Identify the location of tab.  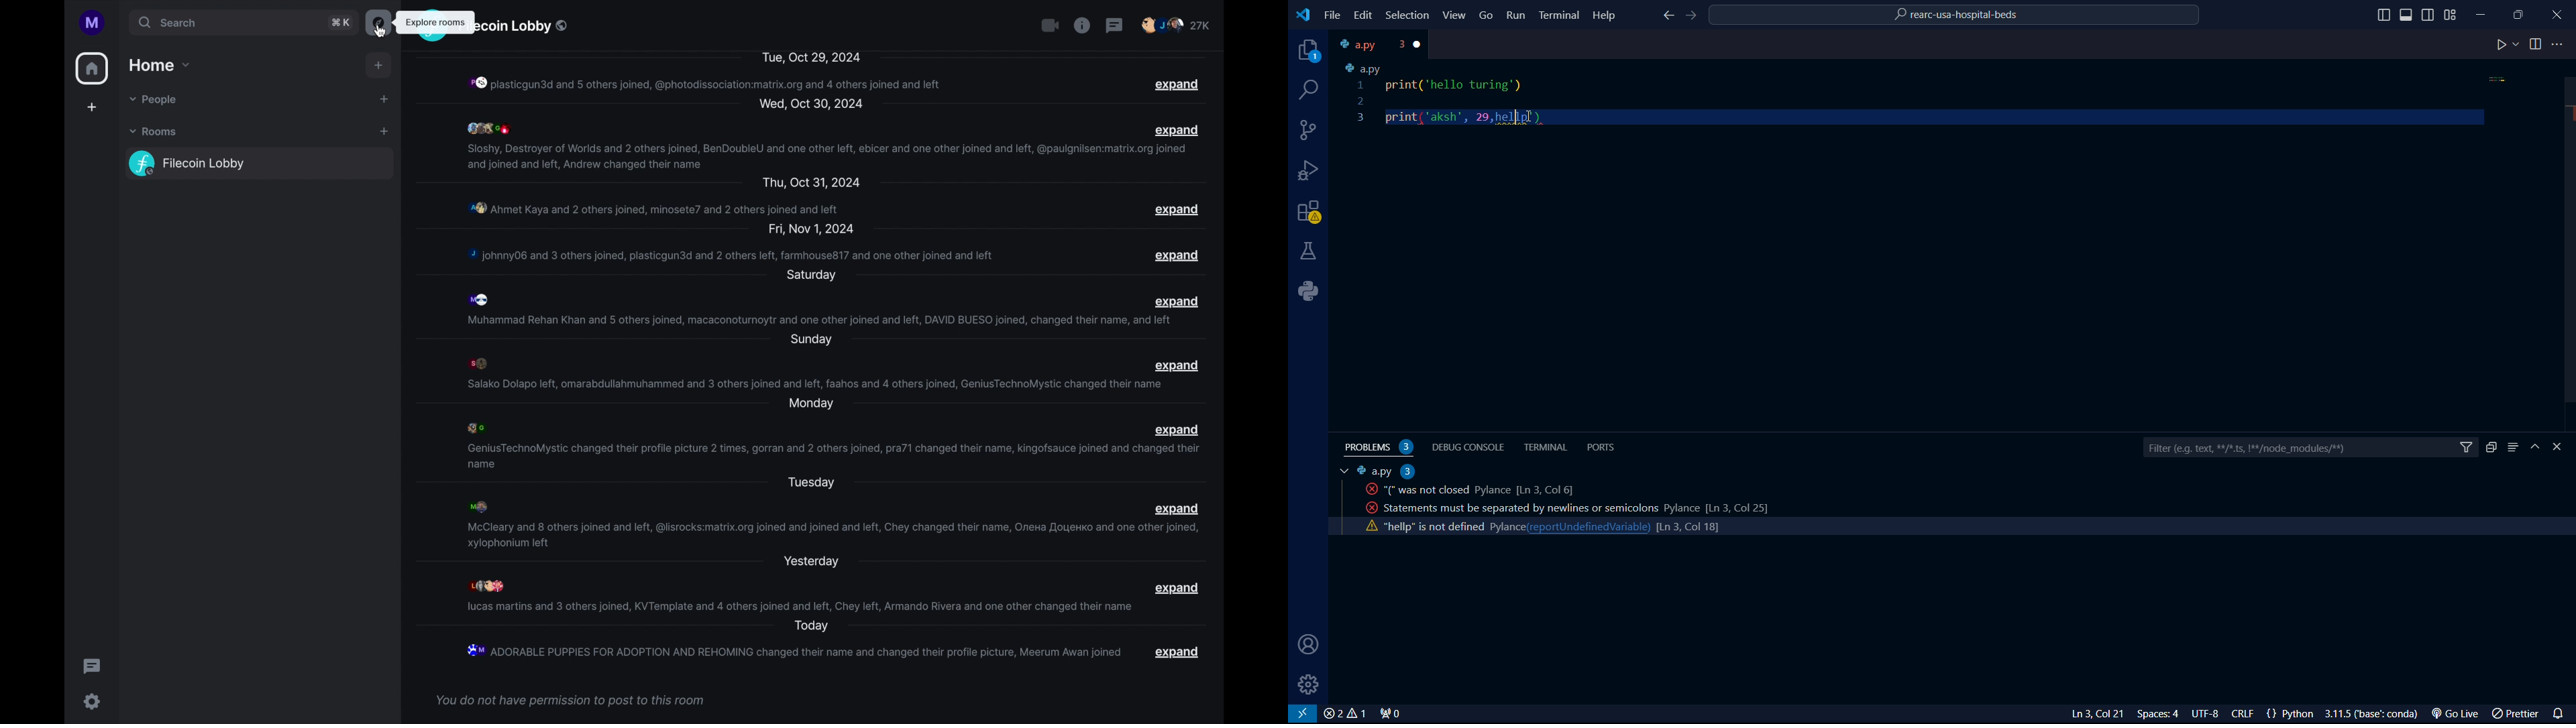
(1369, 44).